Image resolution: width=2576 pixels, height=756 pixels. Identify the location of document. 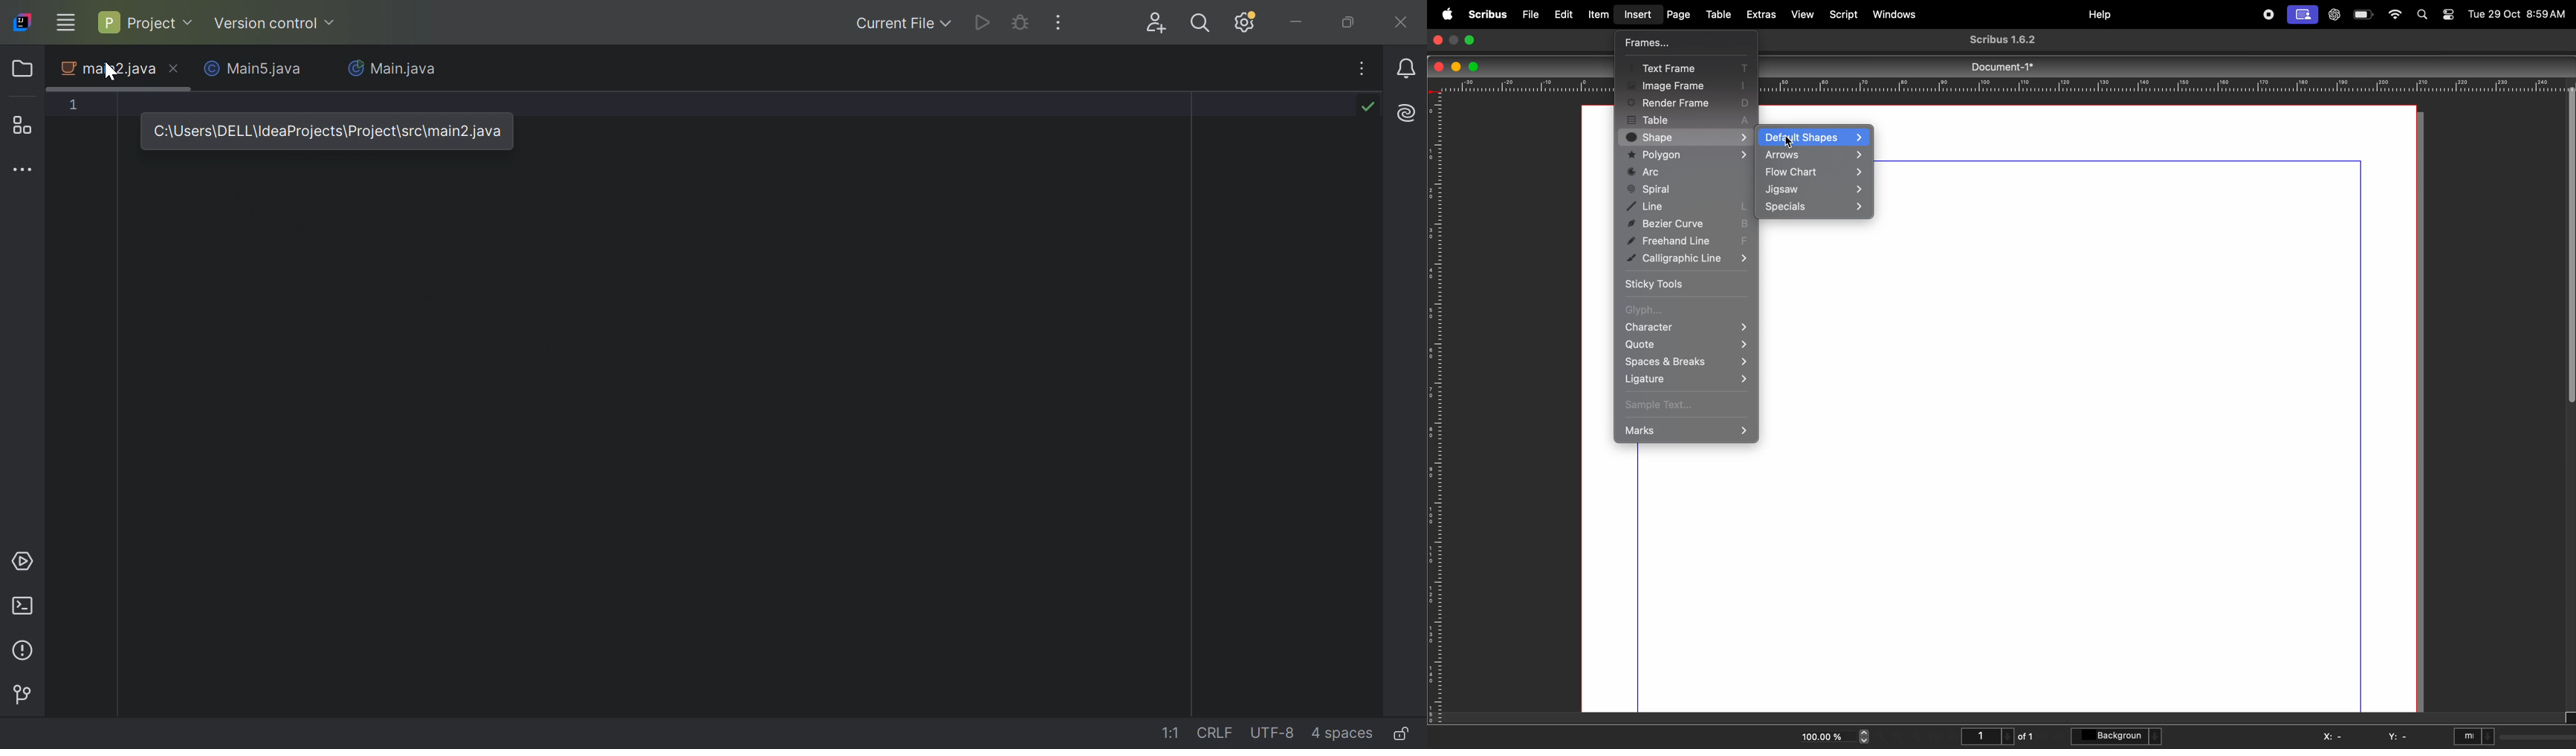
(2151, 407).